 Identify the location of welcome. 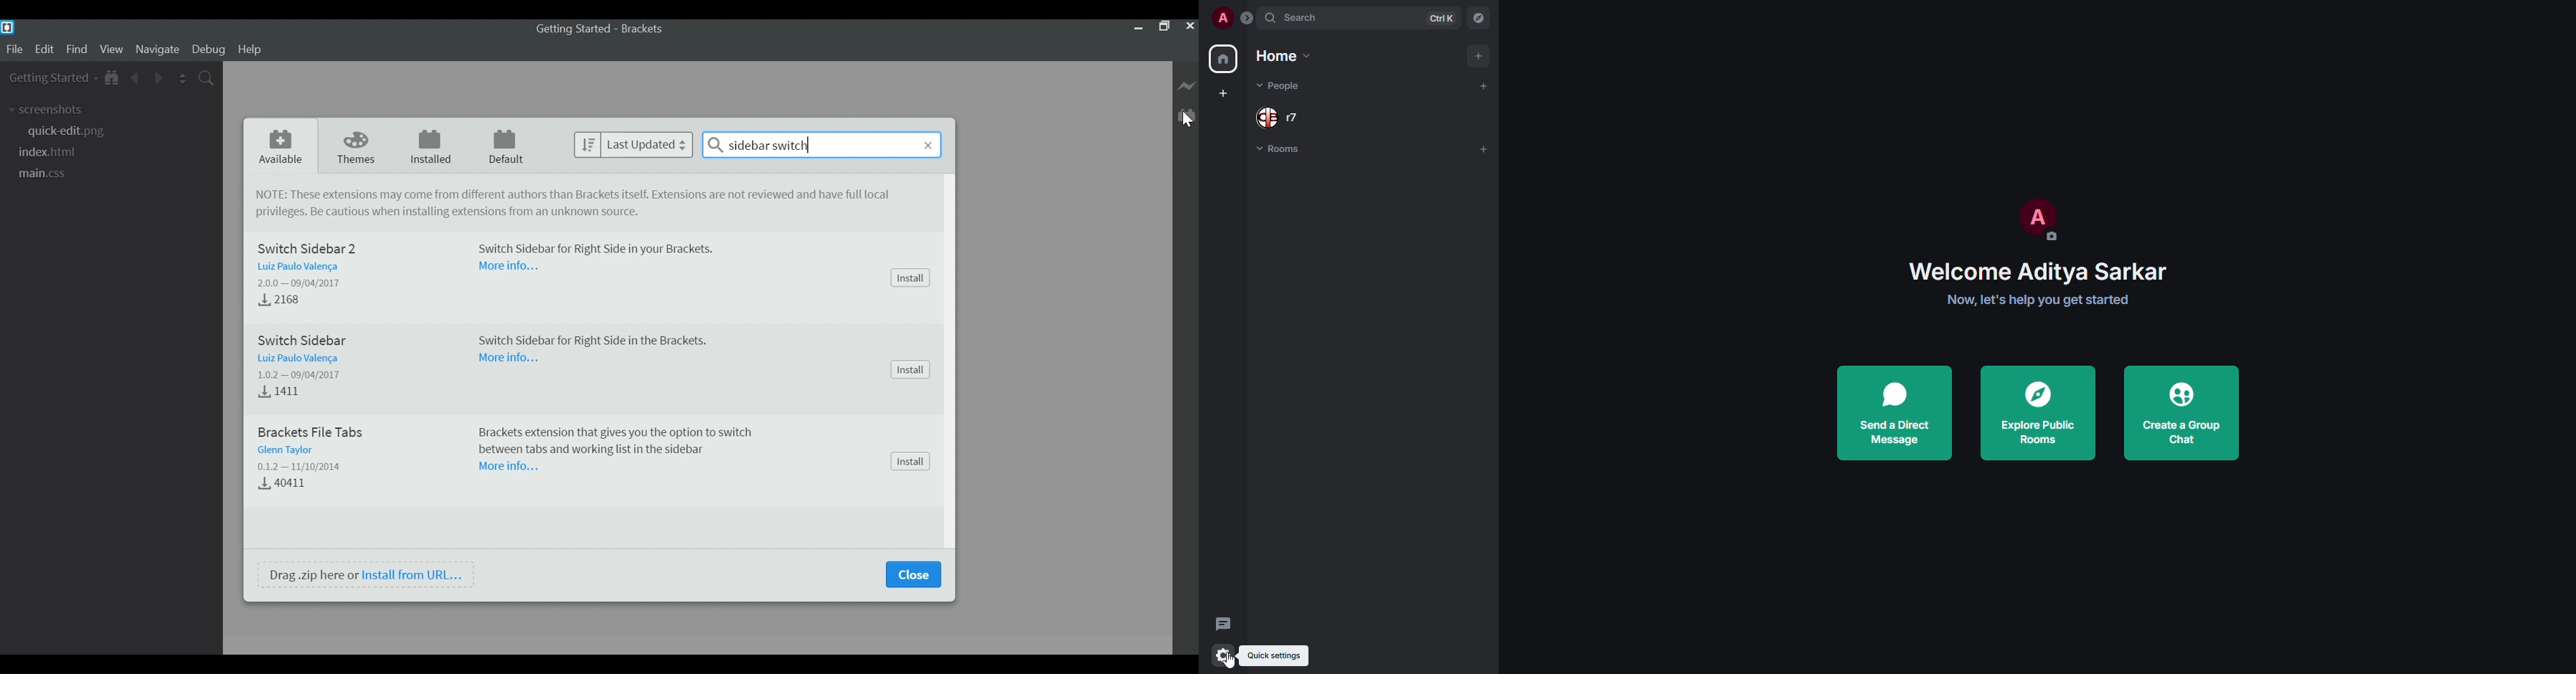
(2038, 269).